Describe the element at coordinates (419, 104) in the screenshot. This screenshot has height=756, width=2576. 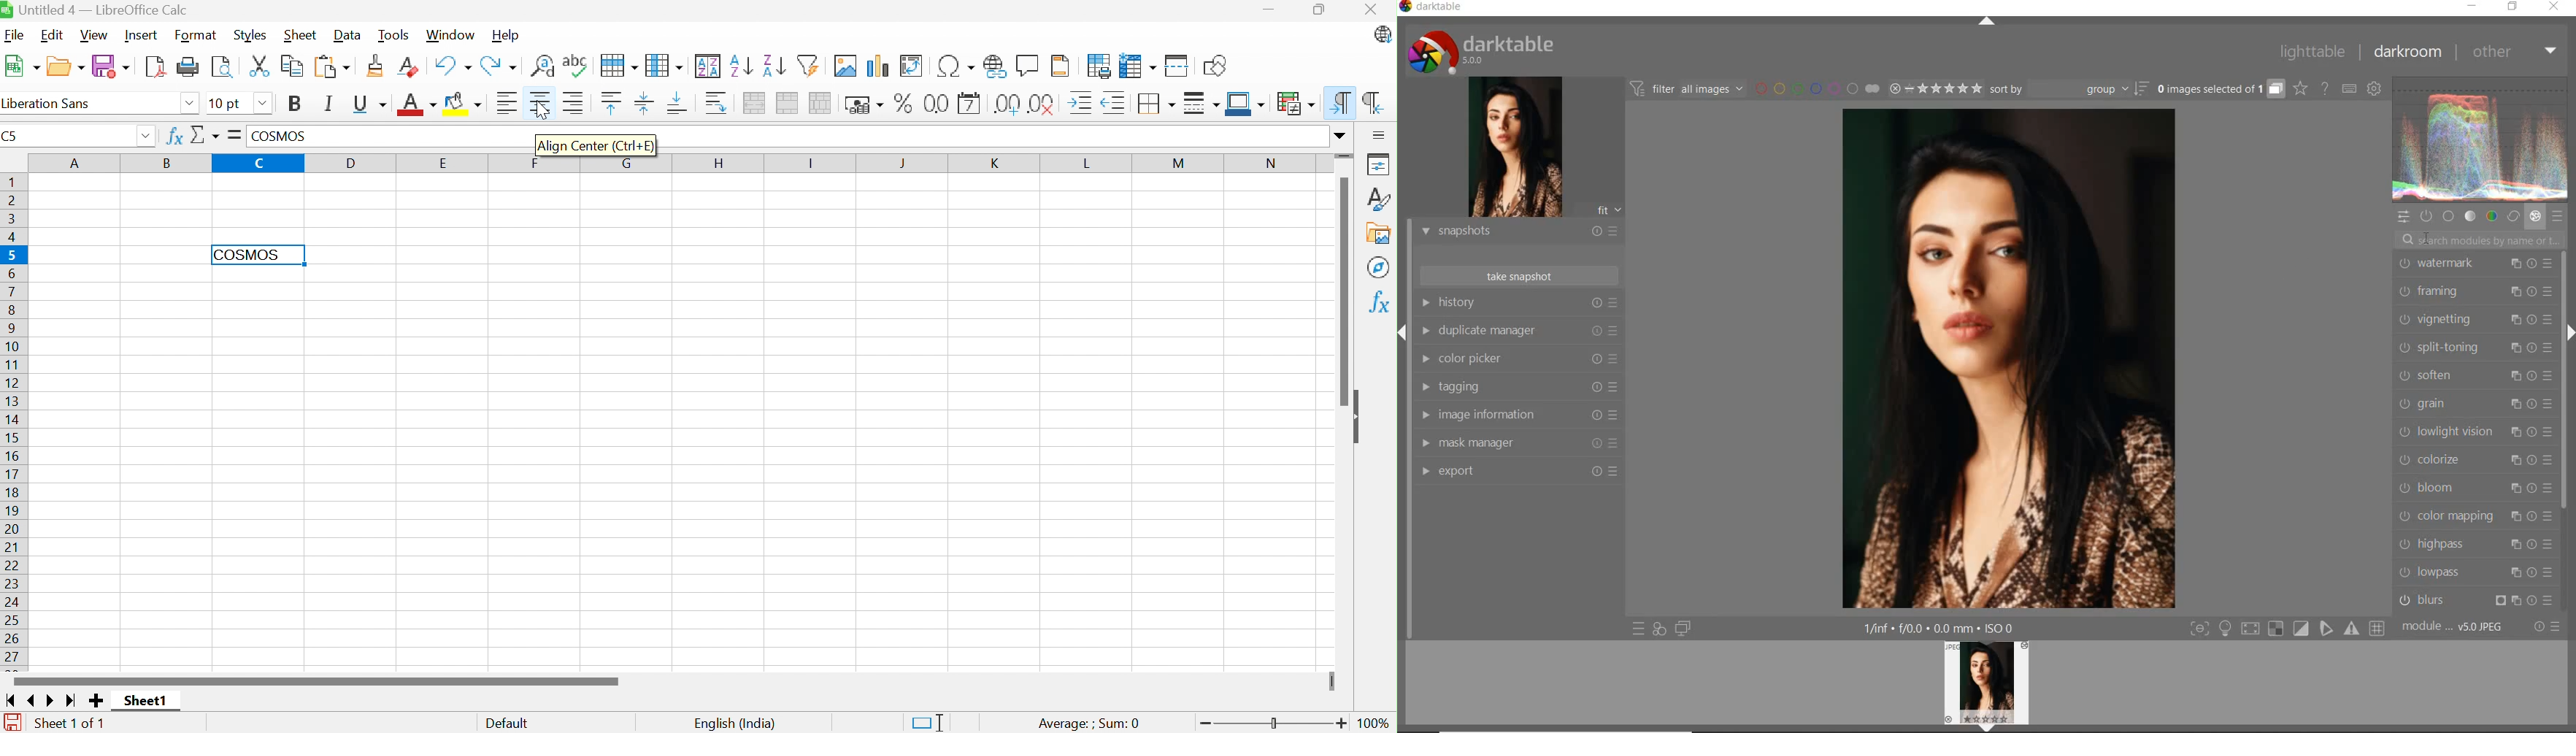
I see `Font Color` at that location.